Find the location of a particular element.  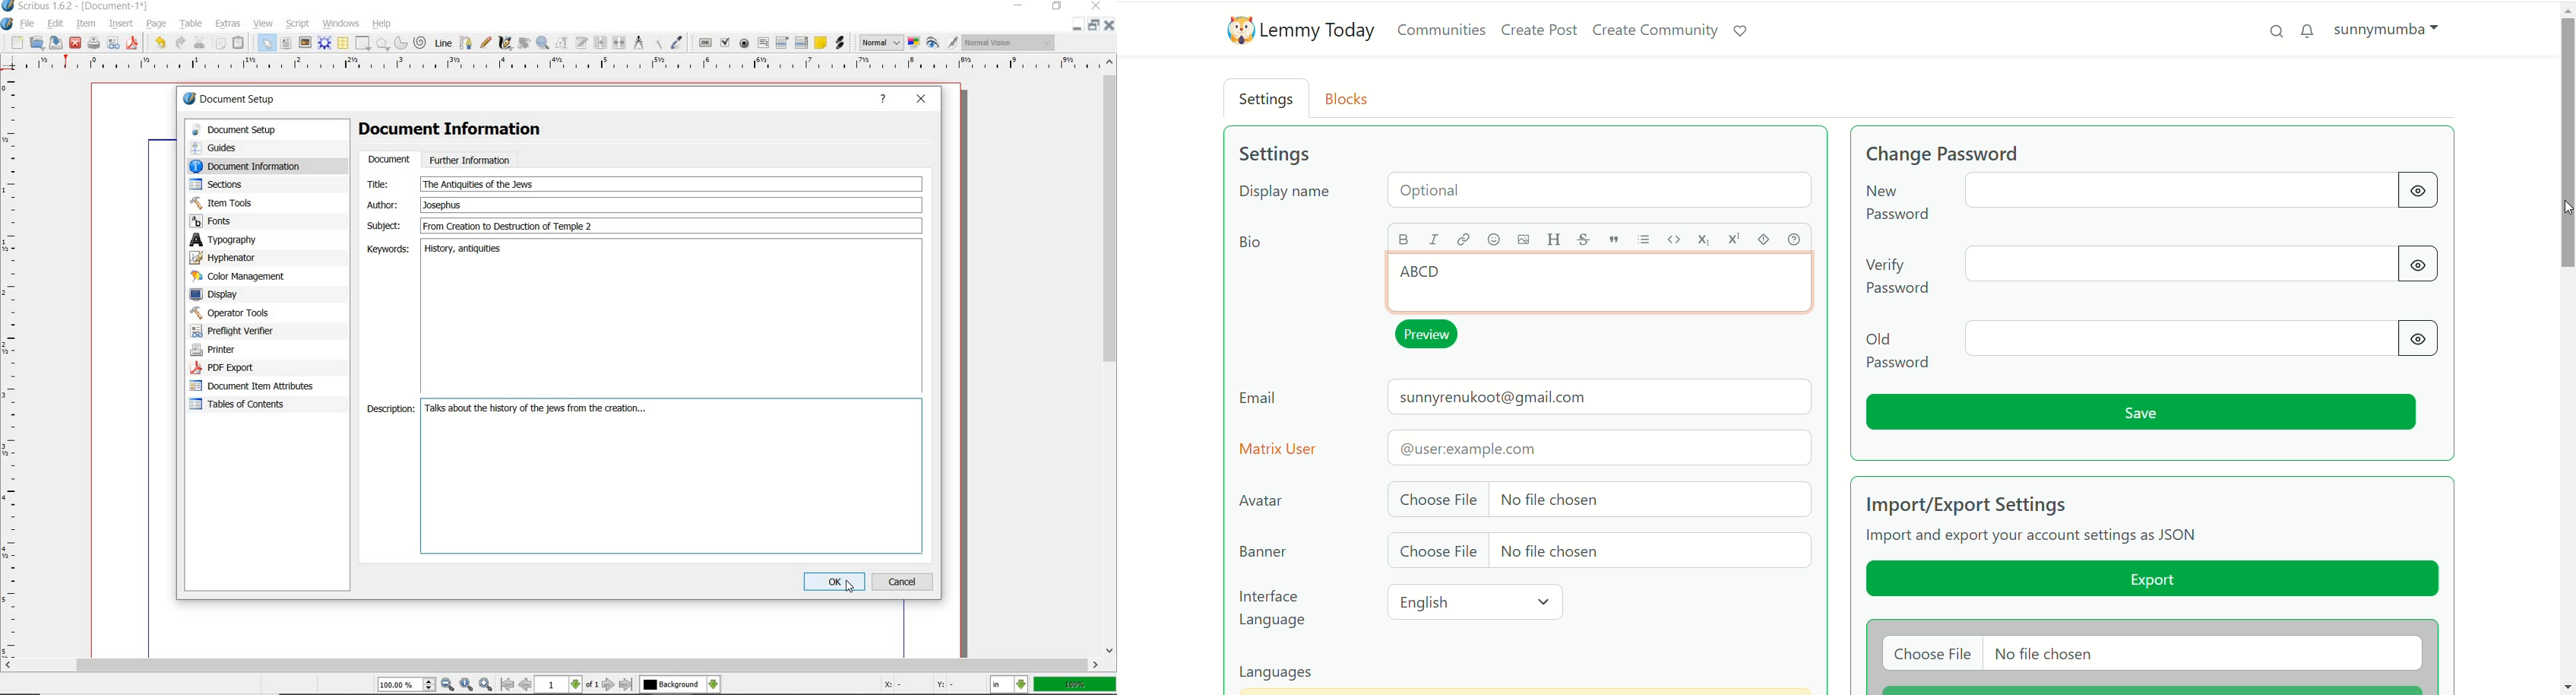

change password is located at coordinates (2146, 200).